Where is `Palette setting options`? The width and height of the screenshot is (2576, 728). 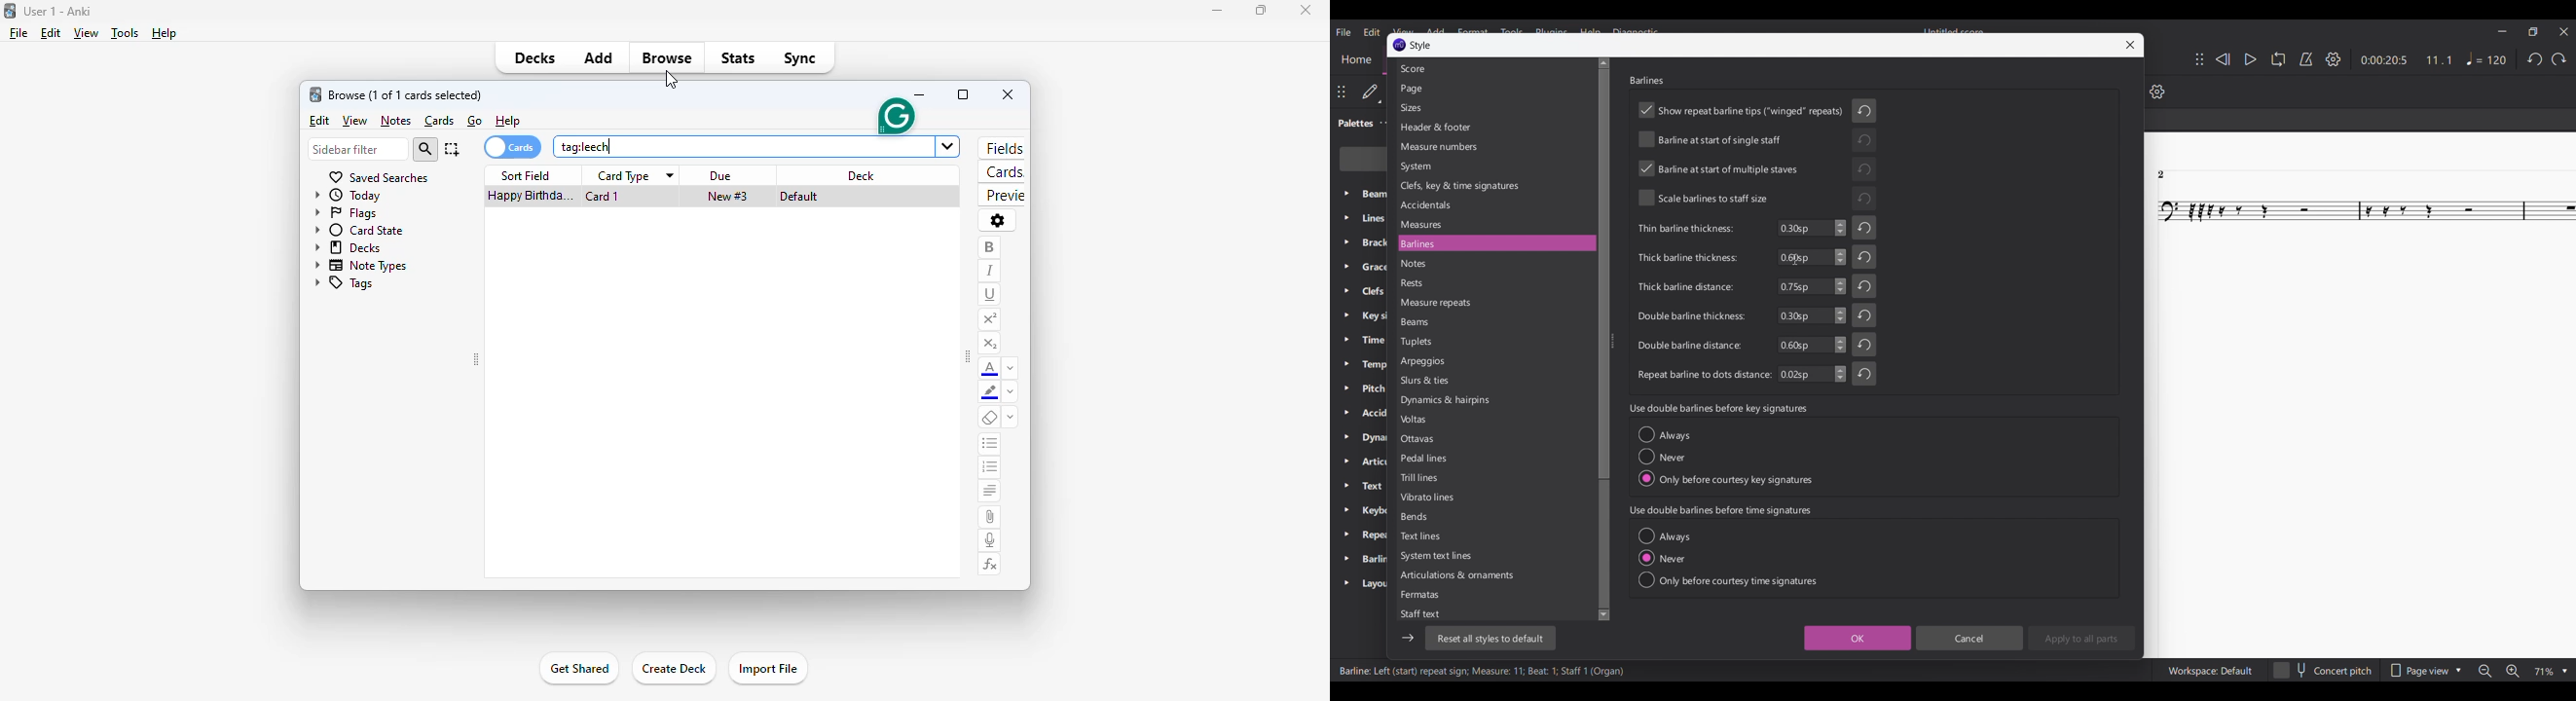 Palette setting options is located at coordinates (1373, 390).